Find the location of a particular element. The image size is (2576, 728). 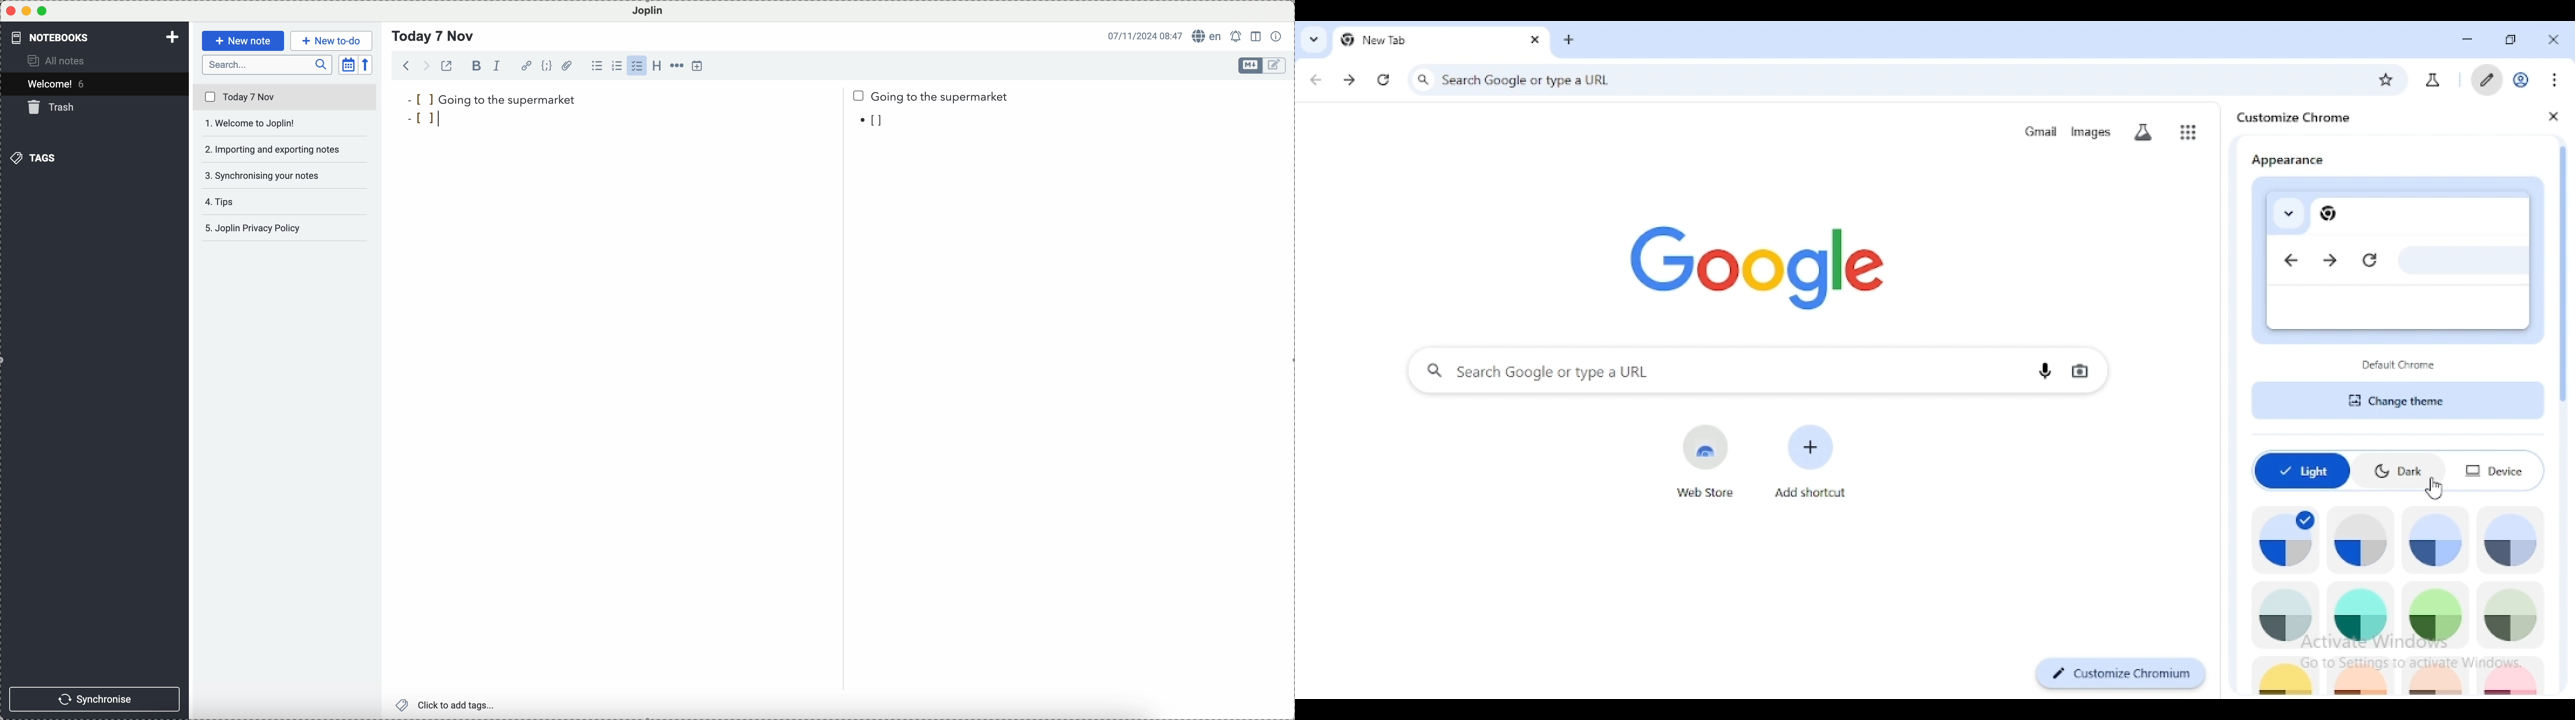

welcome to Joplin is located at coordinates (285, 124).